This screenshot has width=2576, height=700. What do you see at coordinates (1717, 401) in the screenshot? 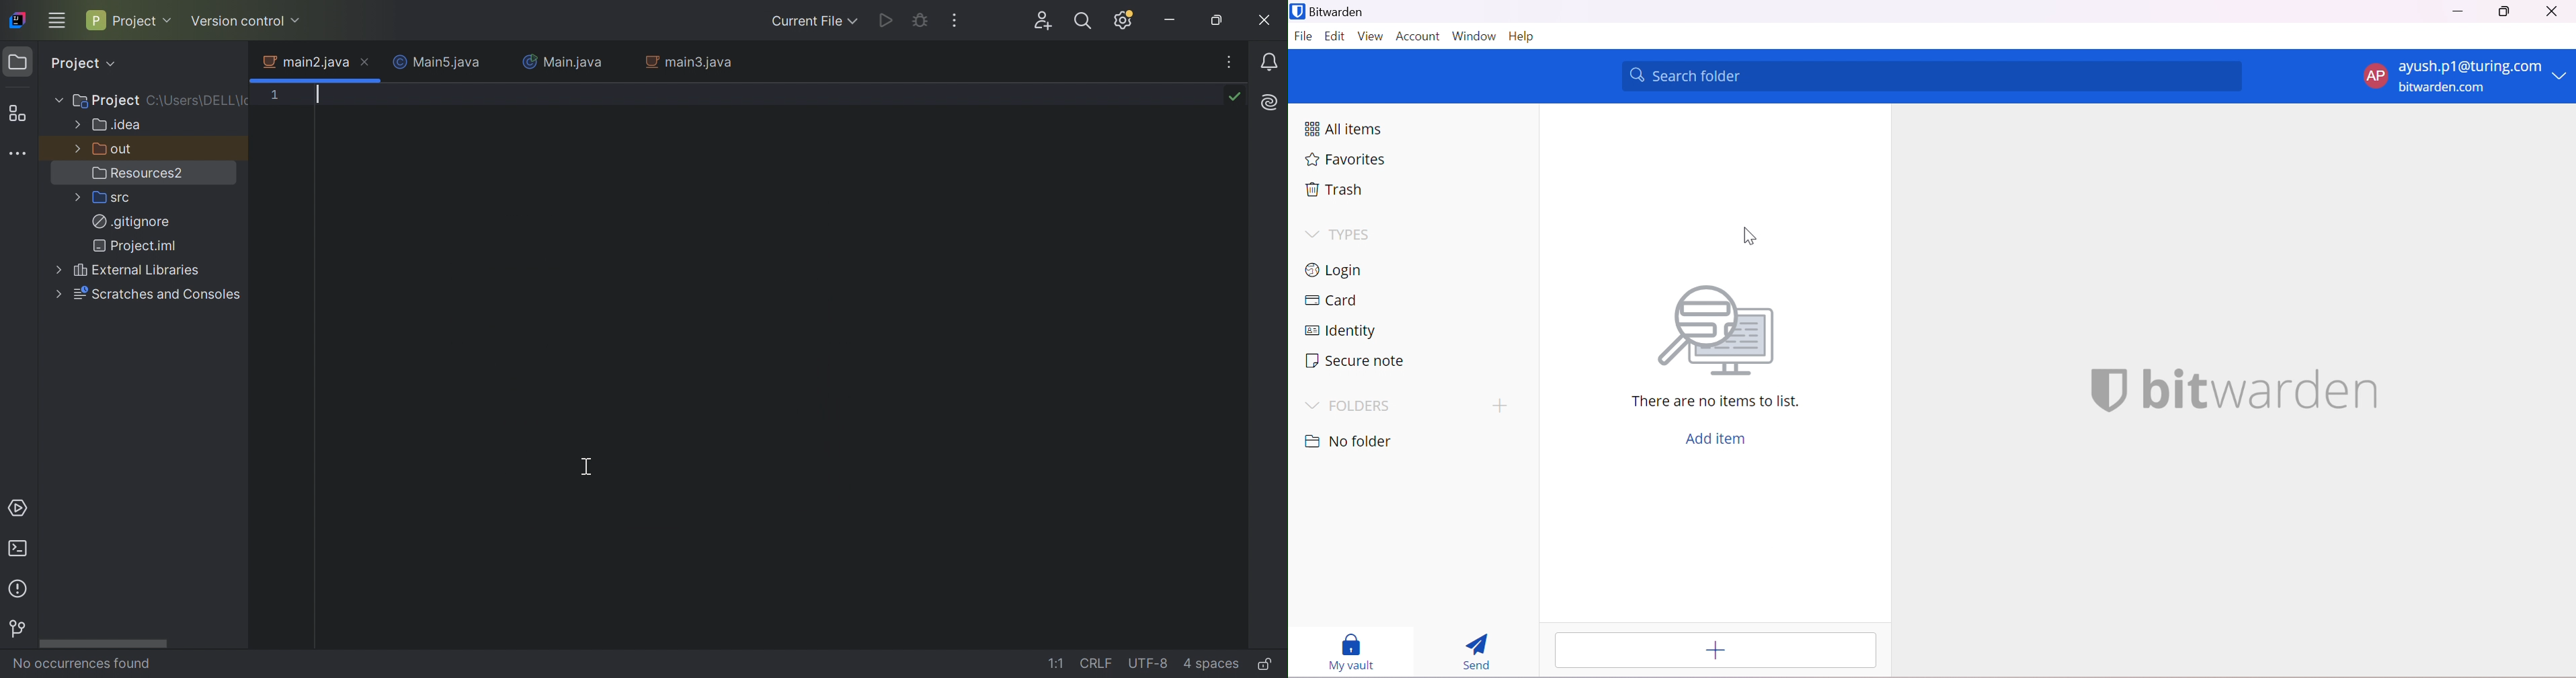
I see `There are no items to list.` at bounding box center [1717, 401].